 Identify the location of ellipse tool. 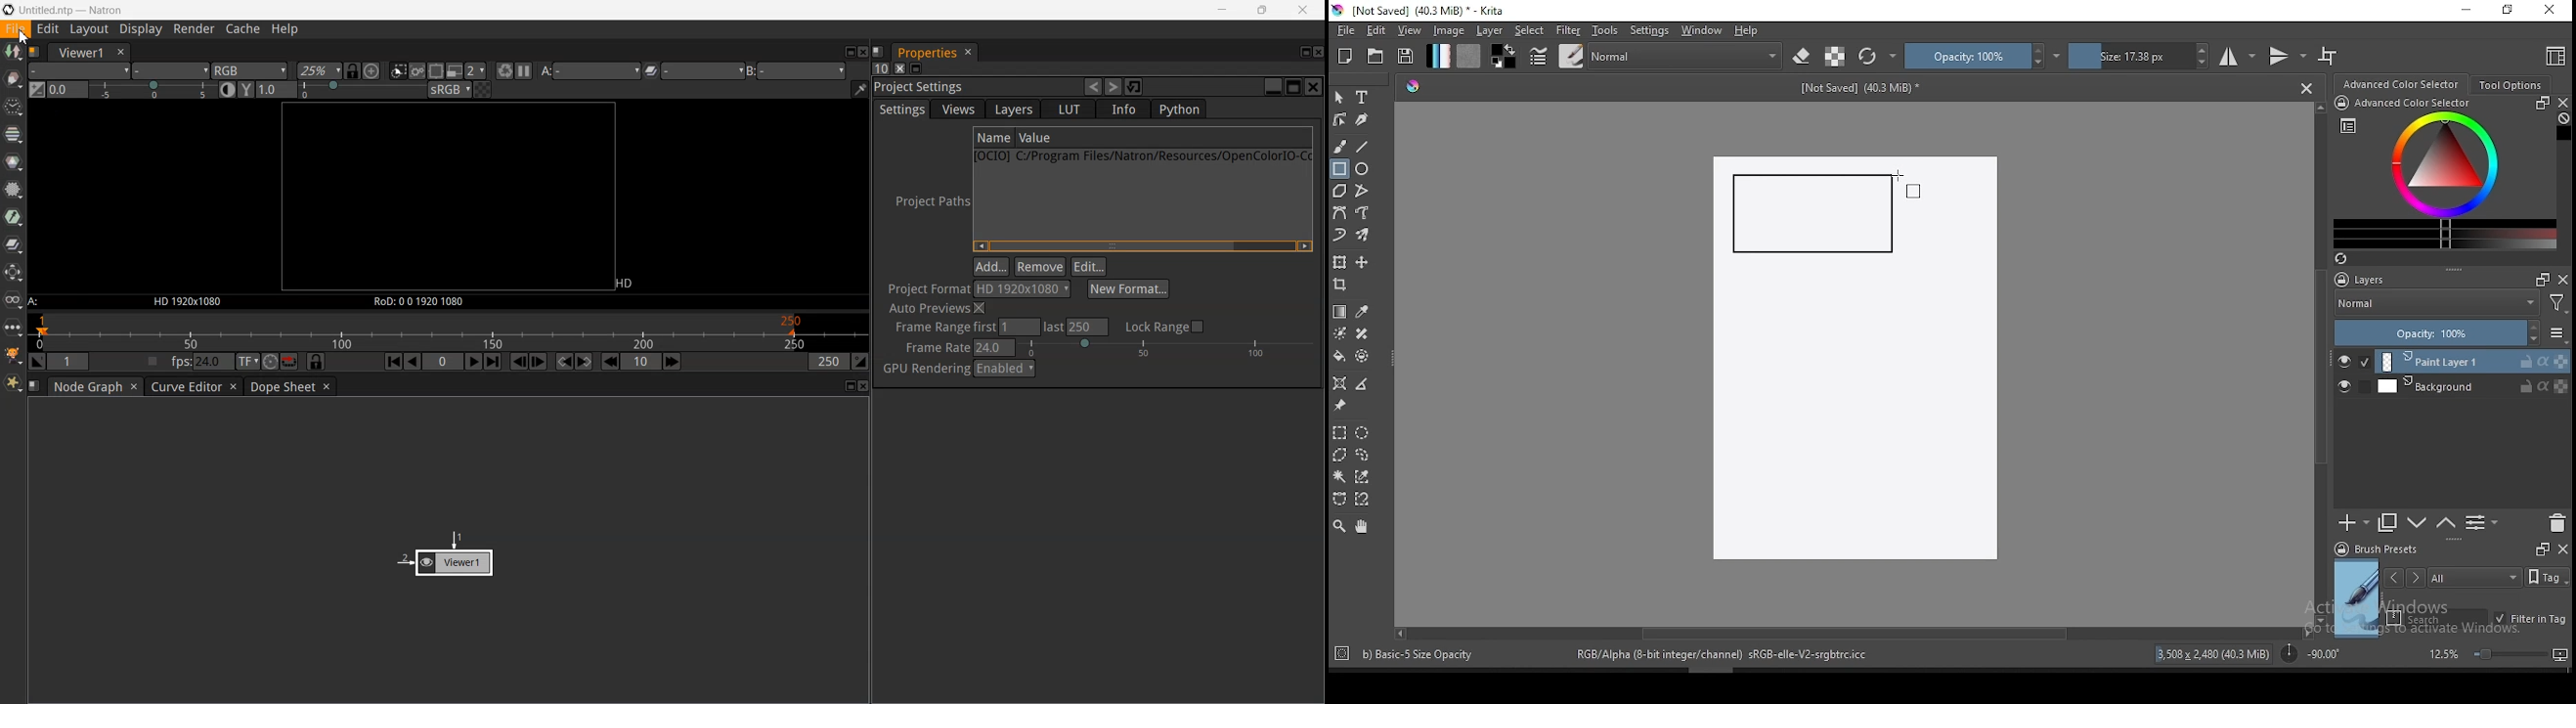
(1363, 167).